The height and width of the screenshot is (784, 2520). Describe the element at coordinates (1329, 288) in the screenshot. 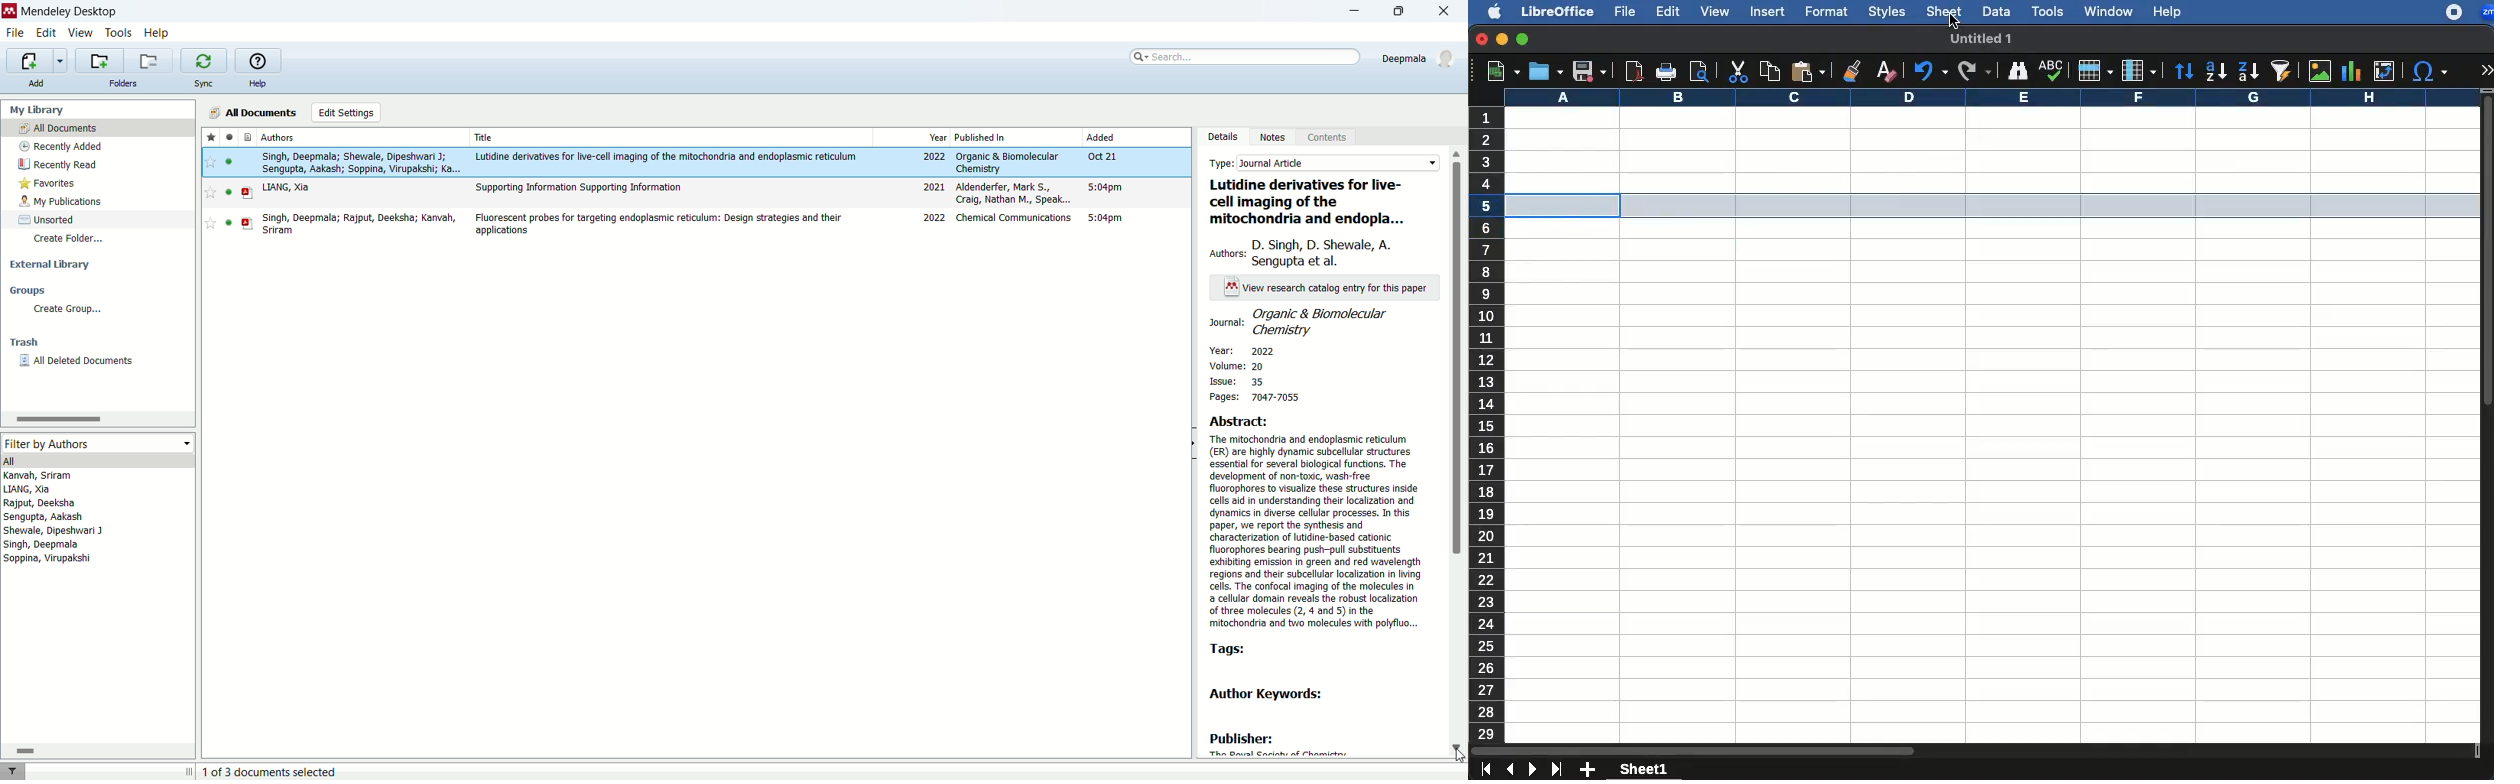

I see `view research catalog entry for this paper` at that location.